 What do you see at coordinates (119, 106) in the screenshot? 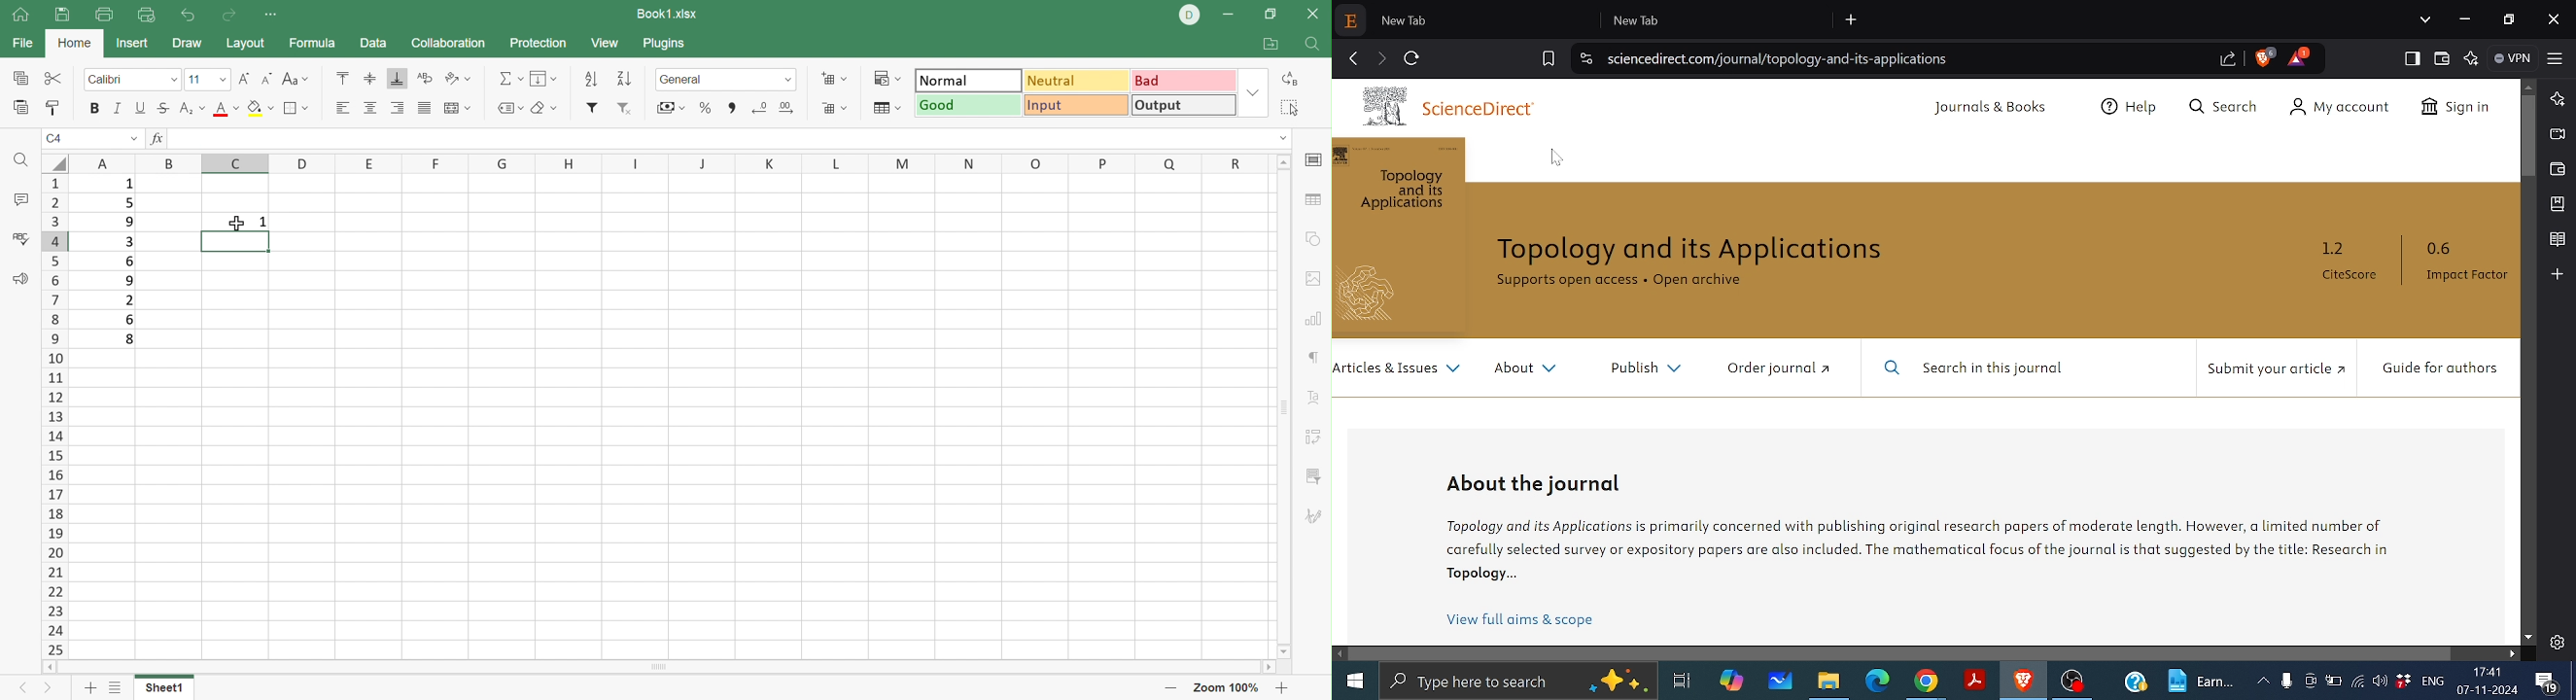
I see `Italic` at bounding box center [119, 106].